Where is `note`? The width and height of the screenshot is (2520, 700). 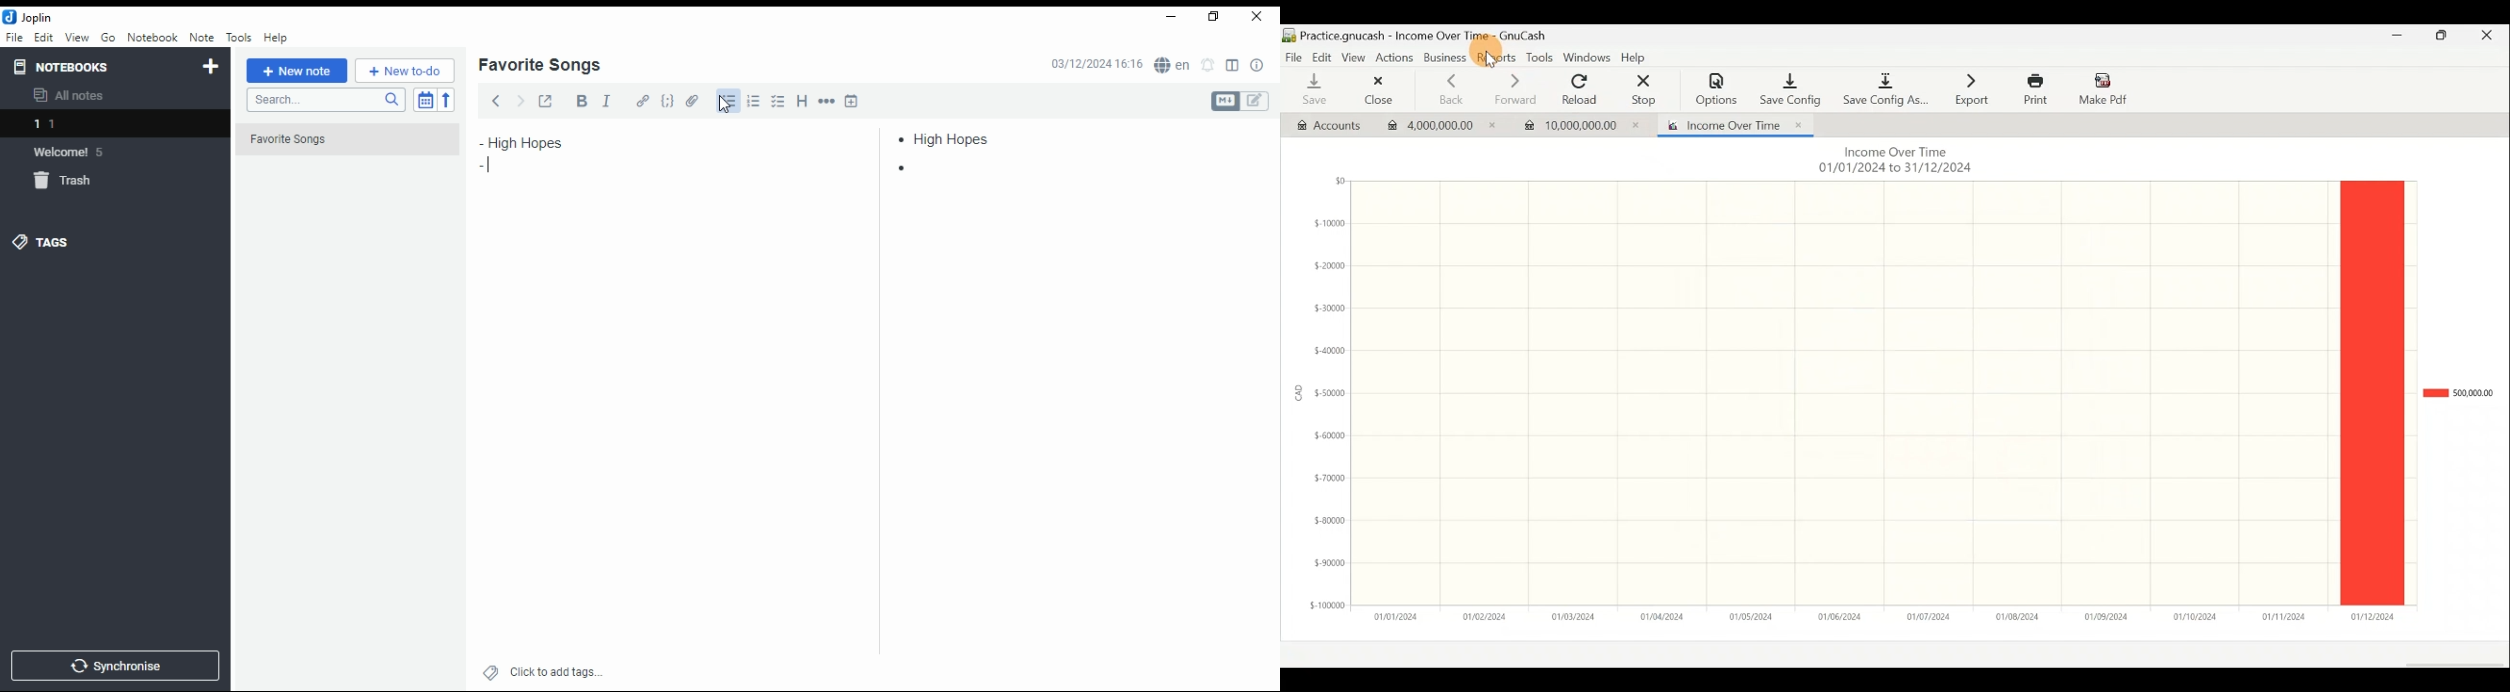 note is located at coordinates (201, 37).